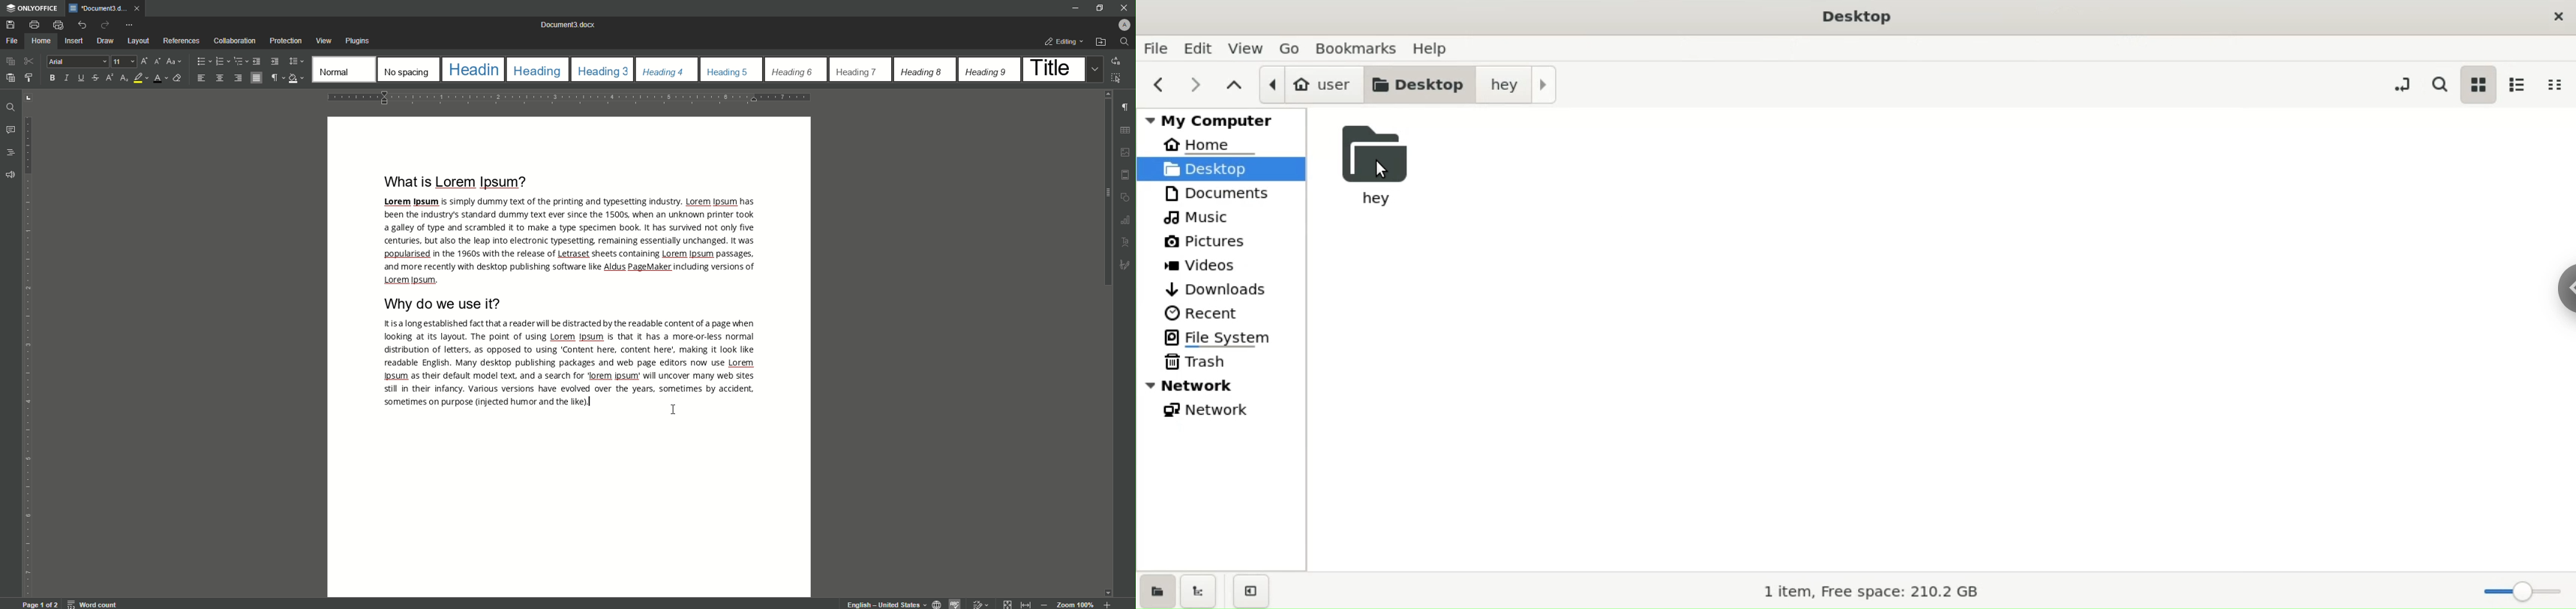 This screenshot has width=2576, height=616. Describe the element at coordinates (78, 25) in the screenshot. I see `Undo` at that location.